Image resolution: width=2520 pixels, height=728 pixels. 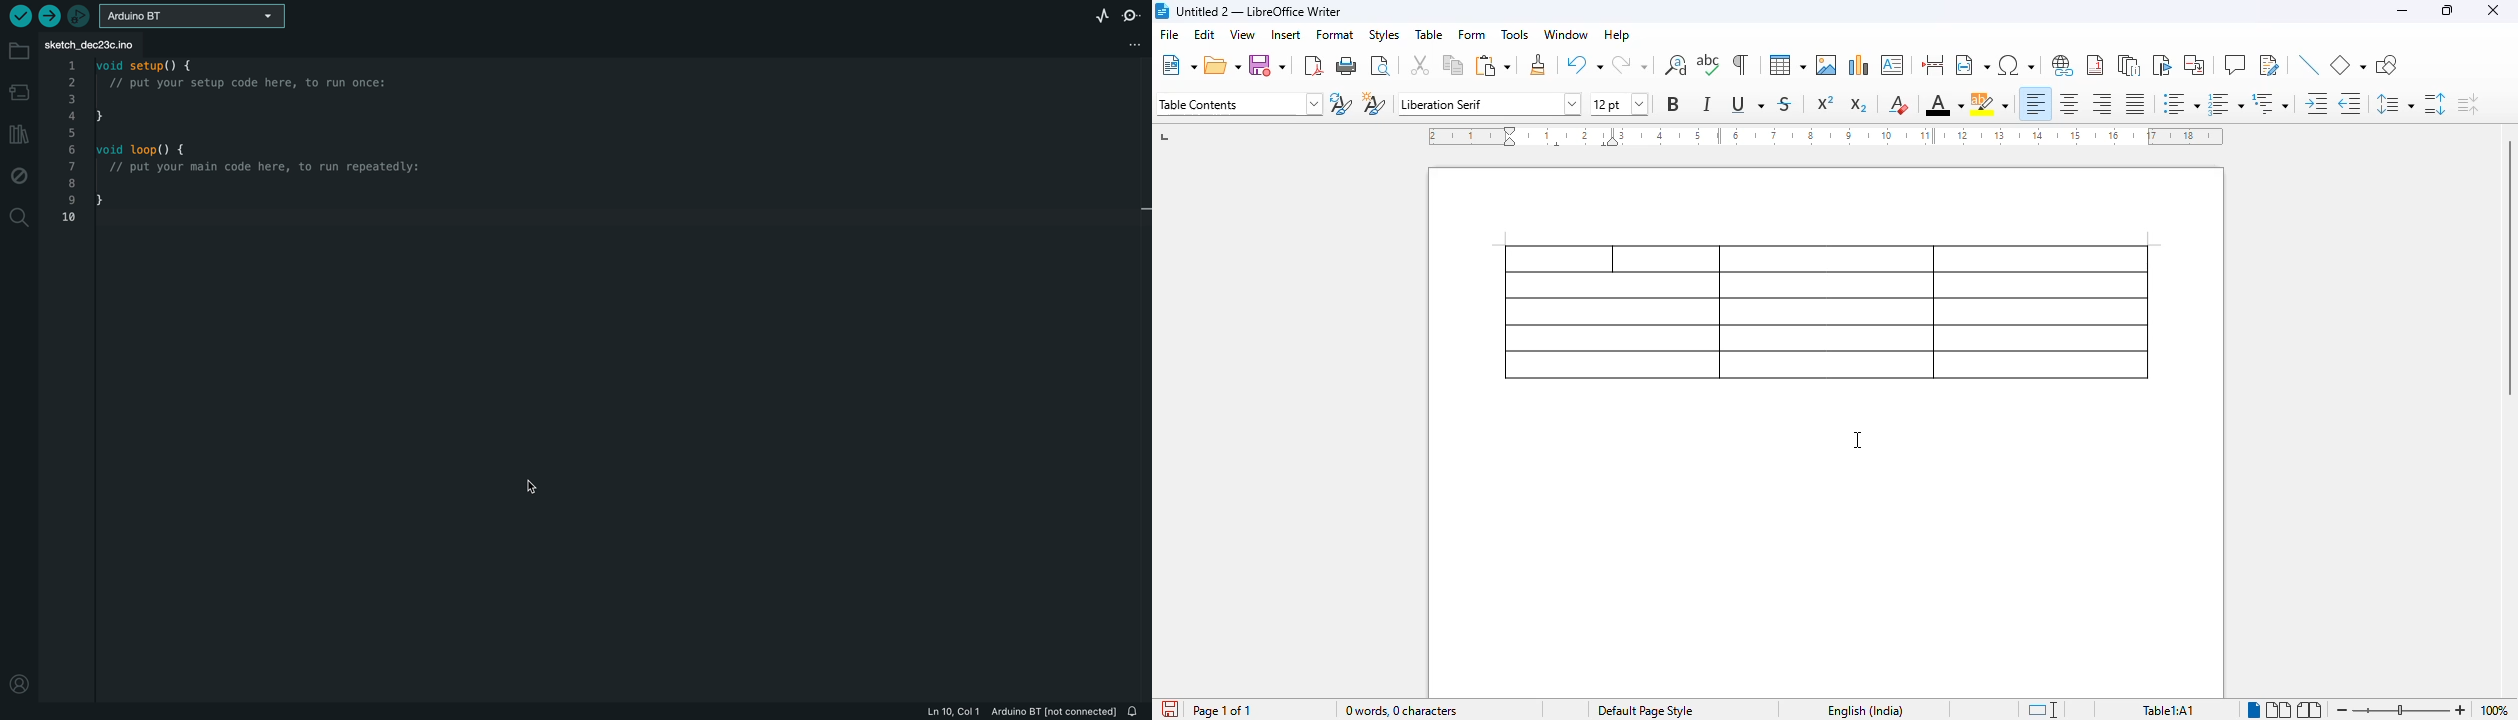 What do you see at coordinates (2163, 65) in the screenshot?
I see `insert bookmark` at bounding box center [2163, 65].